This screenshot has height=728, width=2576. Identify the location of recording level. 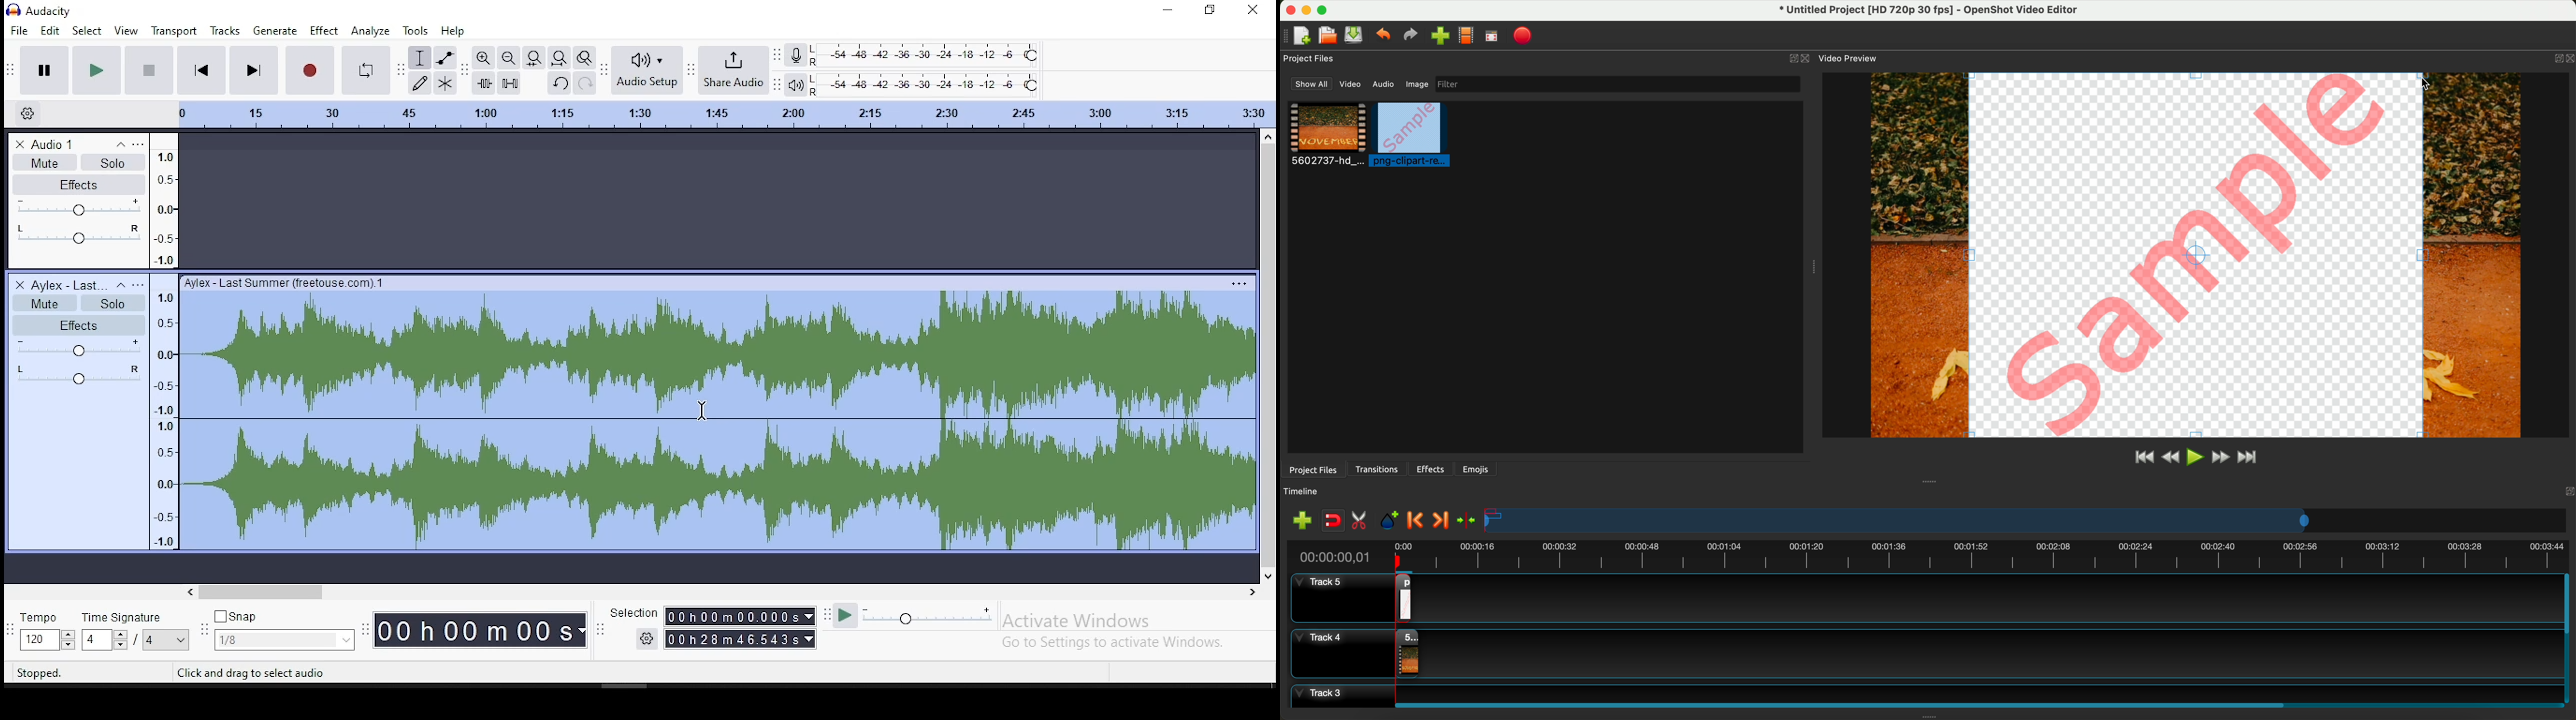
(928, 56).